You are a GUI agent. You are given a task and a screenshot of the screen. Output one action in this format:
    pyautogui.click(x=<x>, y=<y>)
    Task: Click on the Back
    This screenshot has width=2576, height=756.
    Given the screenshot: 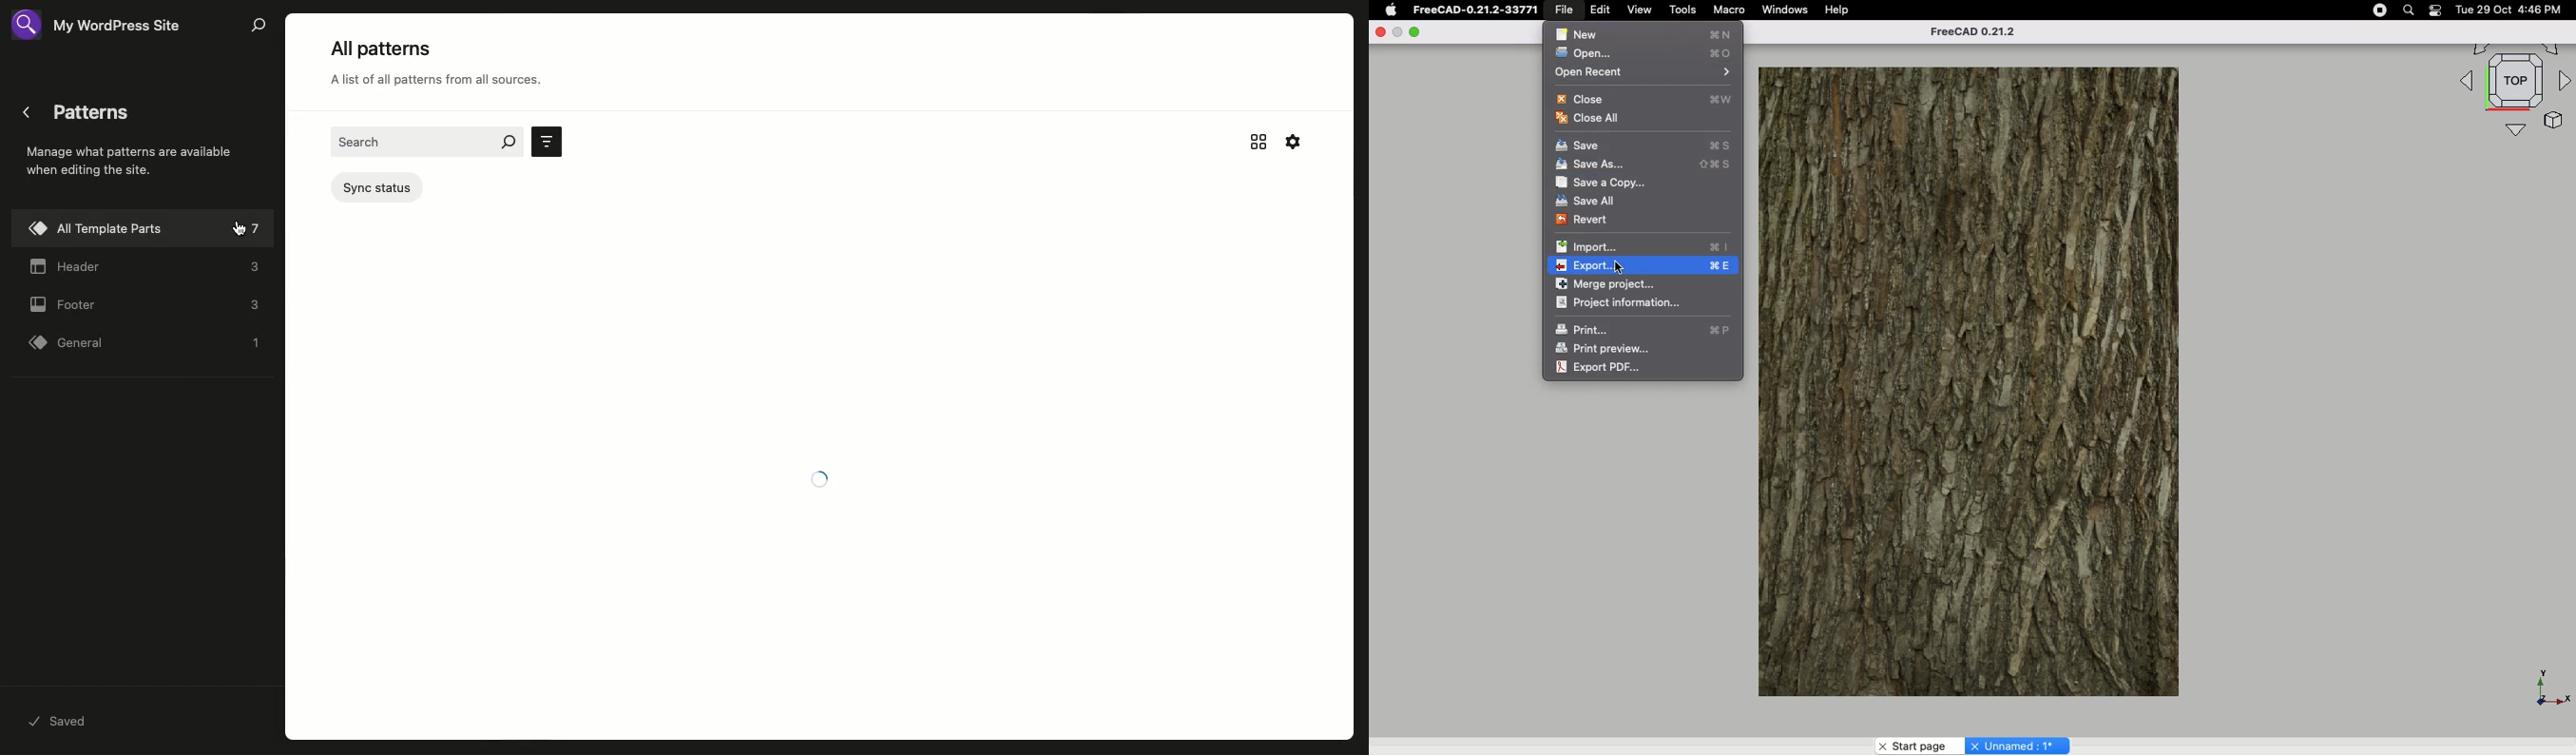 What is the action you would take?
    pyautogui.click(x=28, y=112)
    